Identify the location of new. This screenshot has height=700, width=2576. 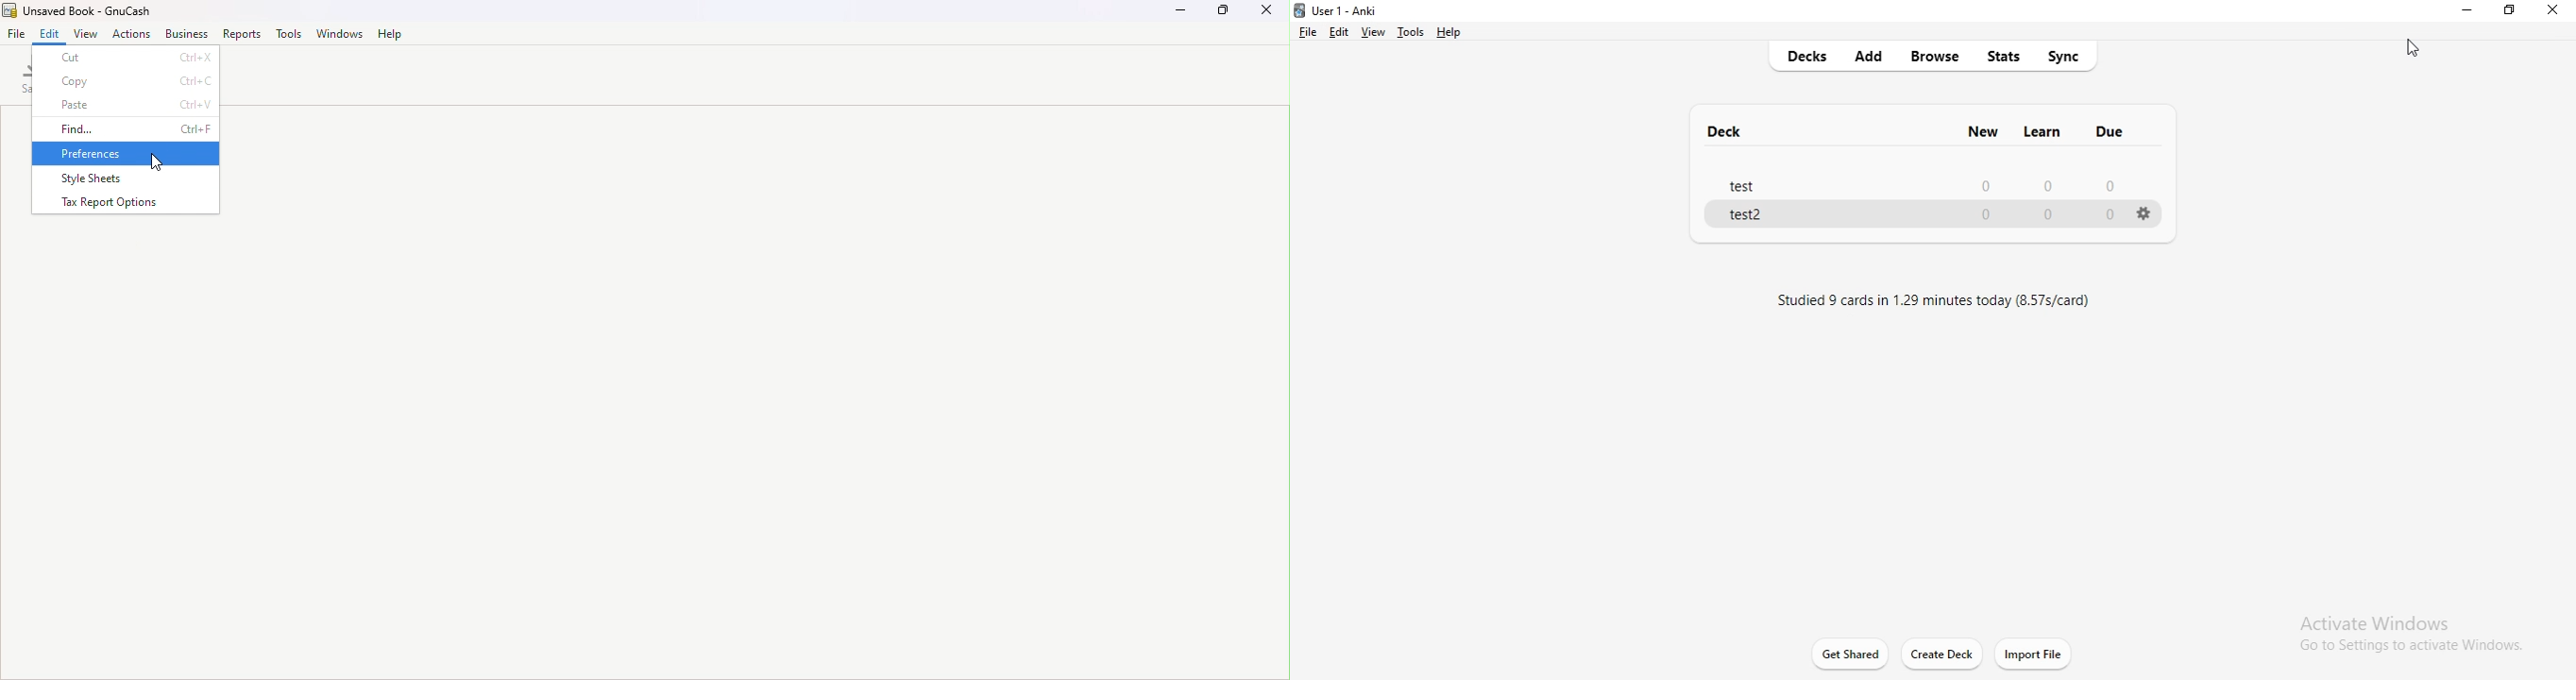
(1982, 133).